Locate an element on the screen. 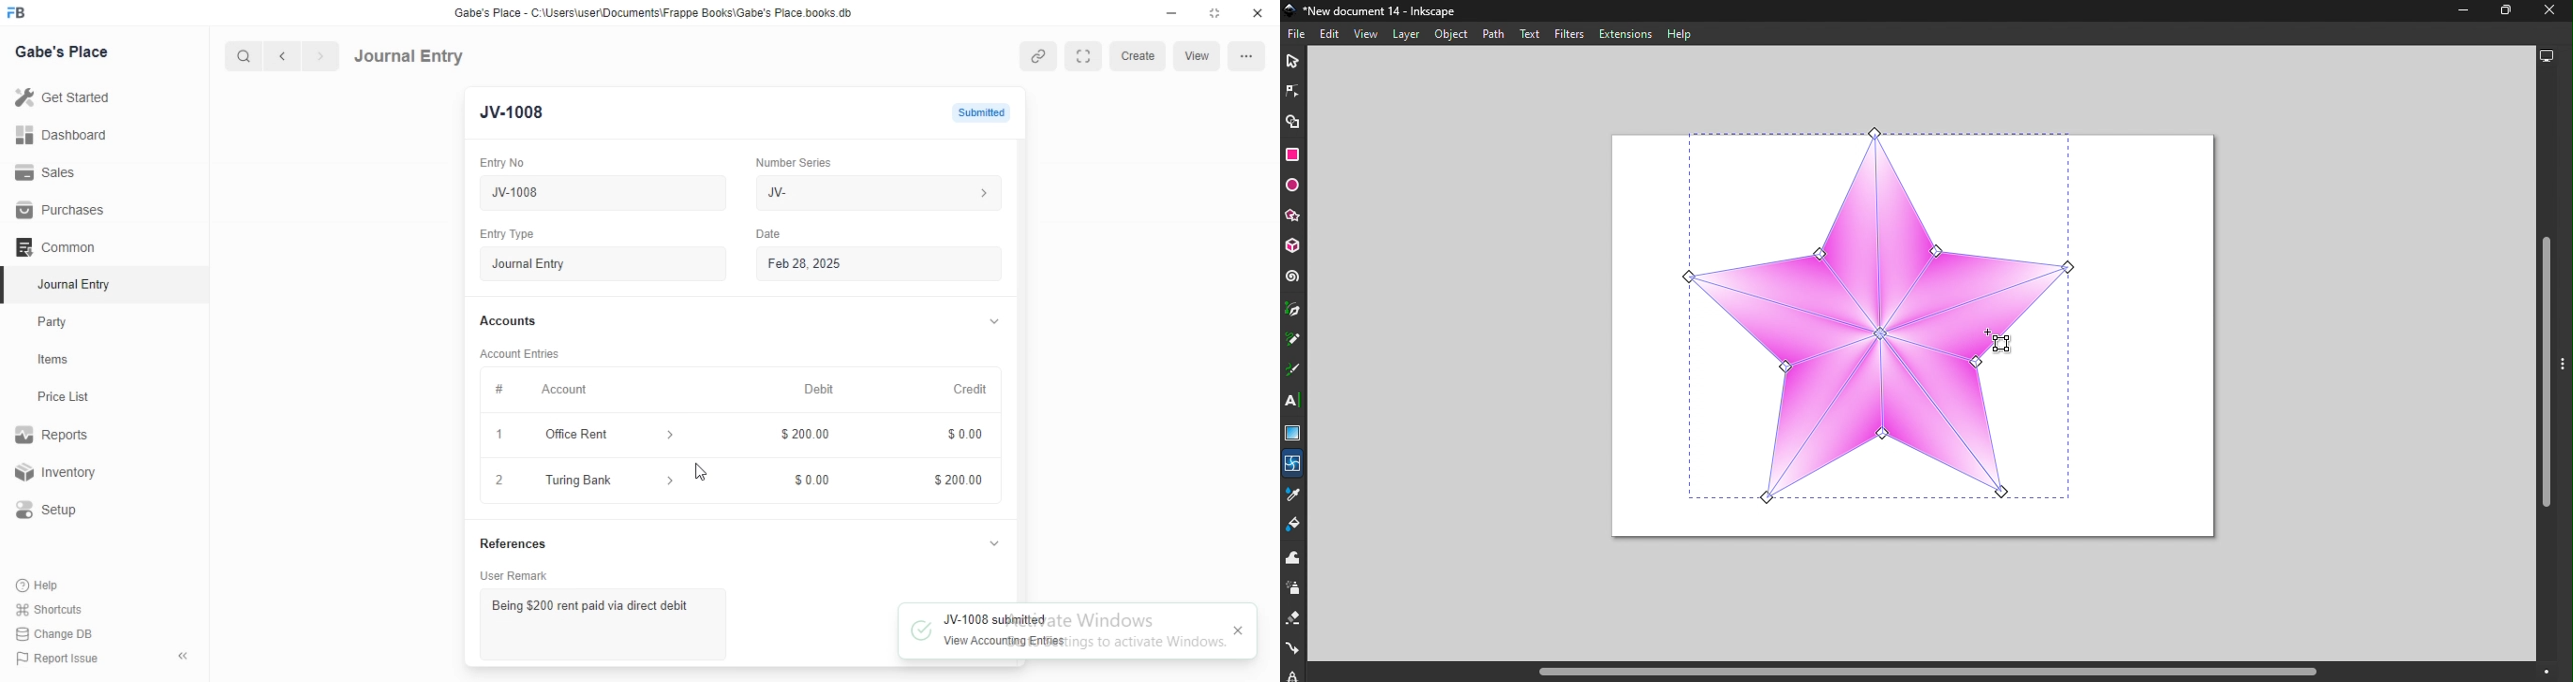 The height and width of the screenshot is (700, 2576). Purchases is located at coordinates (61, 210).